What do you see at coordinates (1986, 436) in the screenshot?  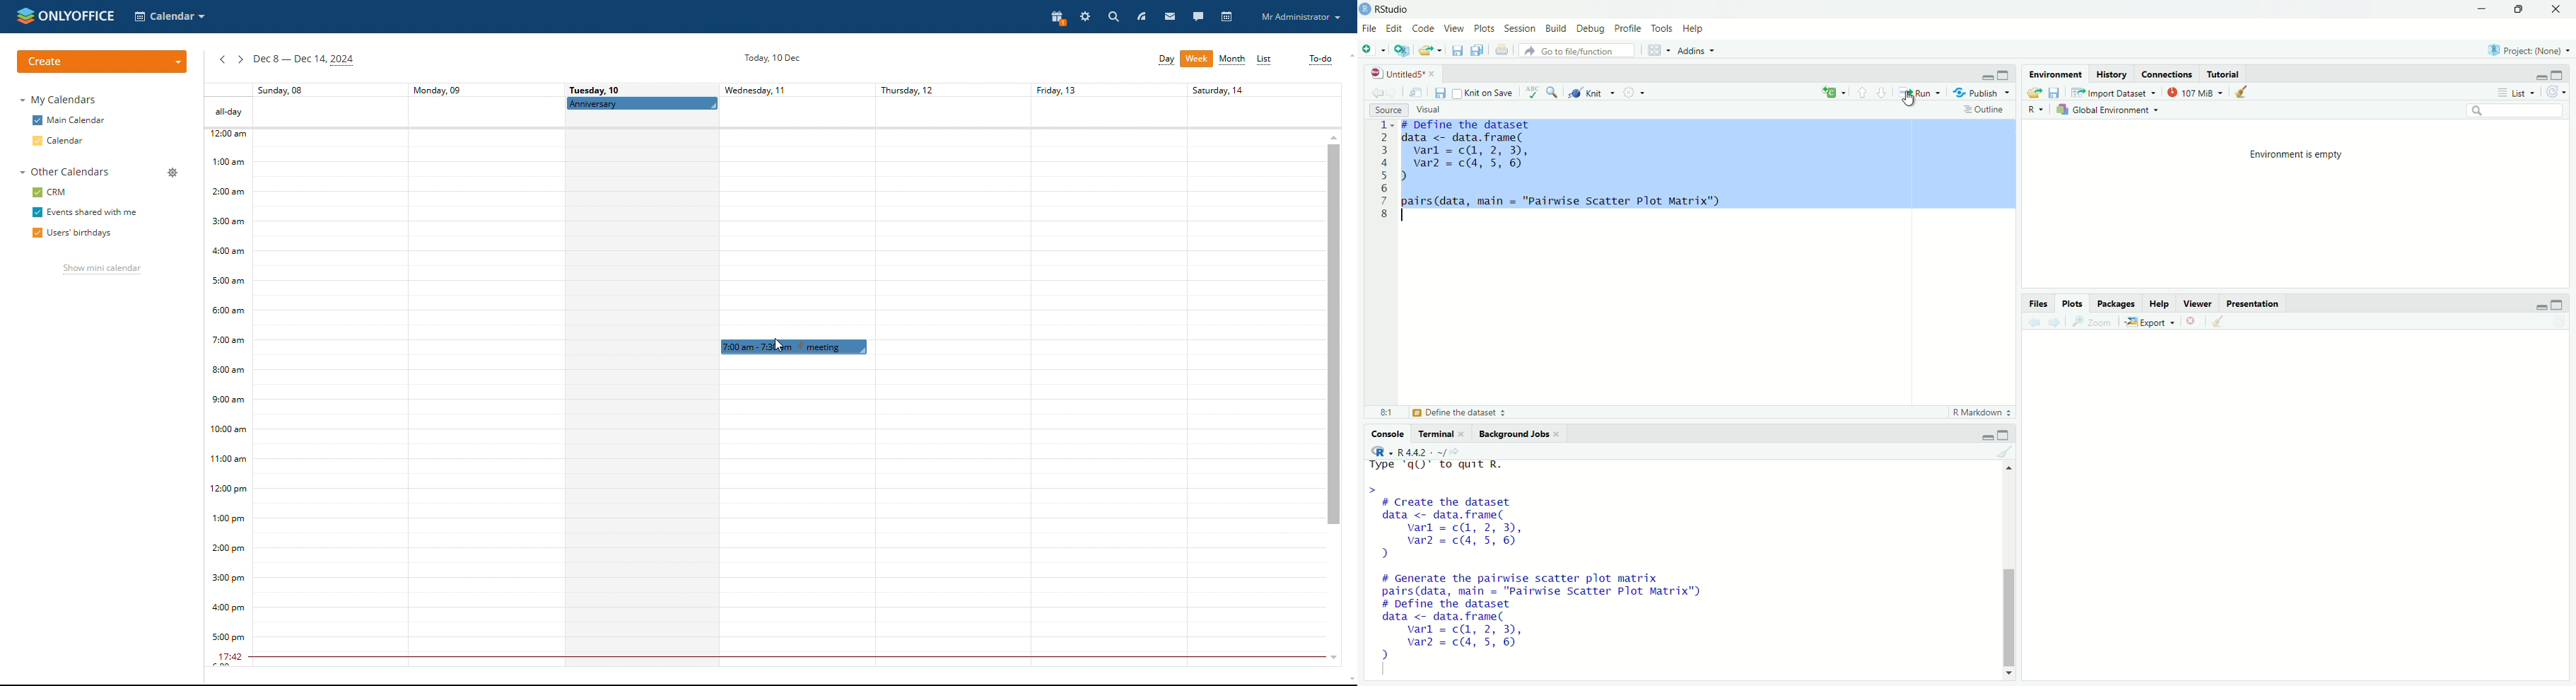 I see `Minimize` at bounding box center [1986, 436].